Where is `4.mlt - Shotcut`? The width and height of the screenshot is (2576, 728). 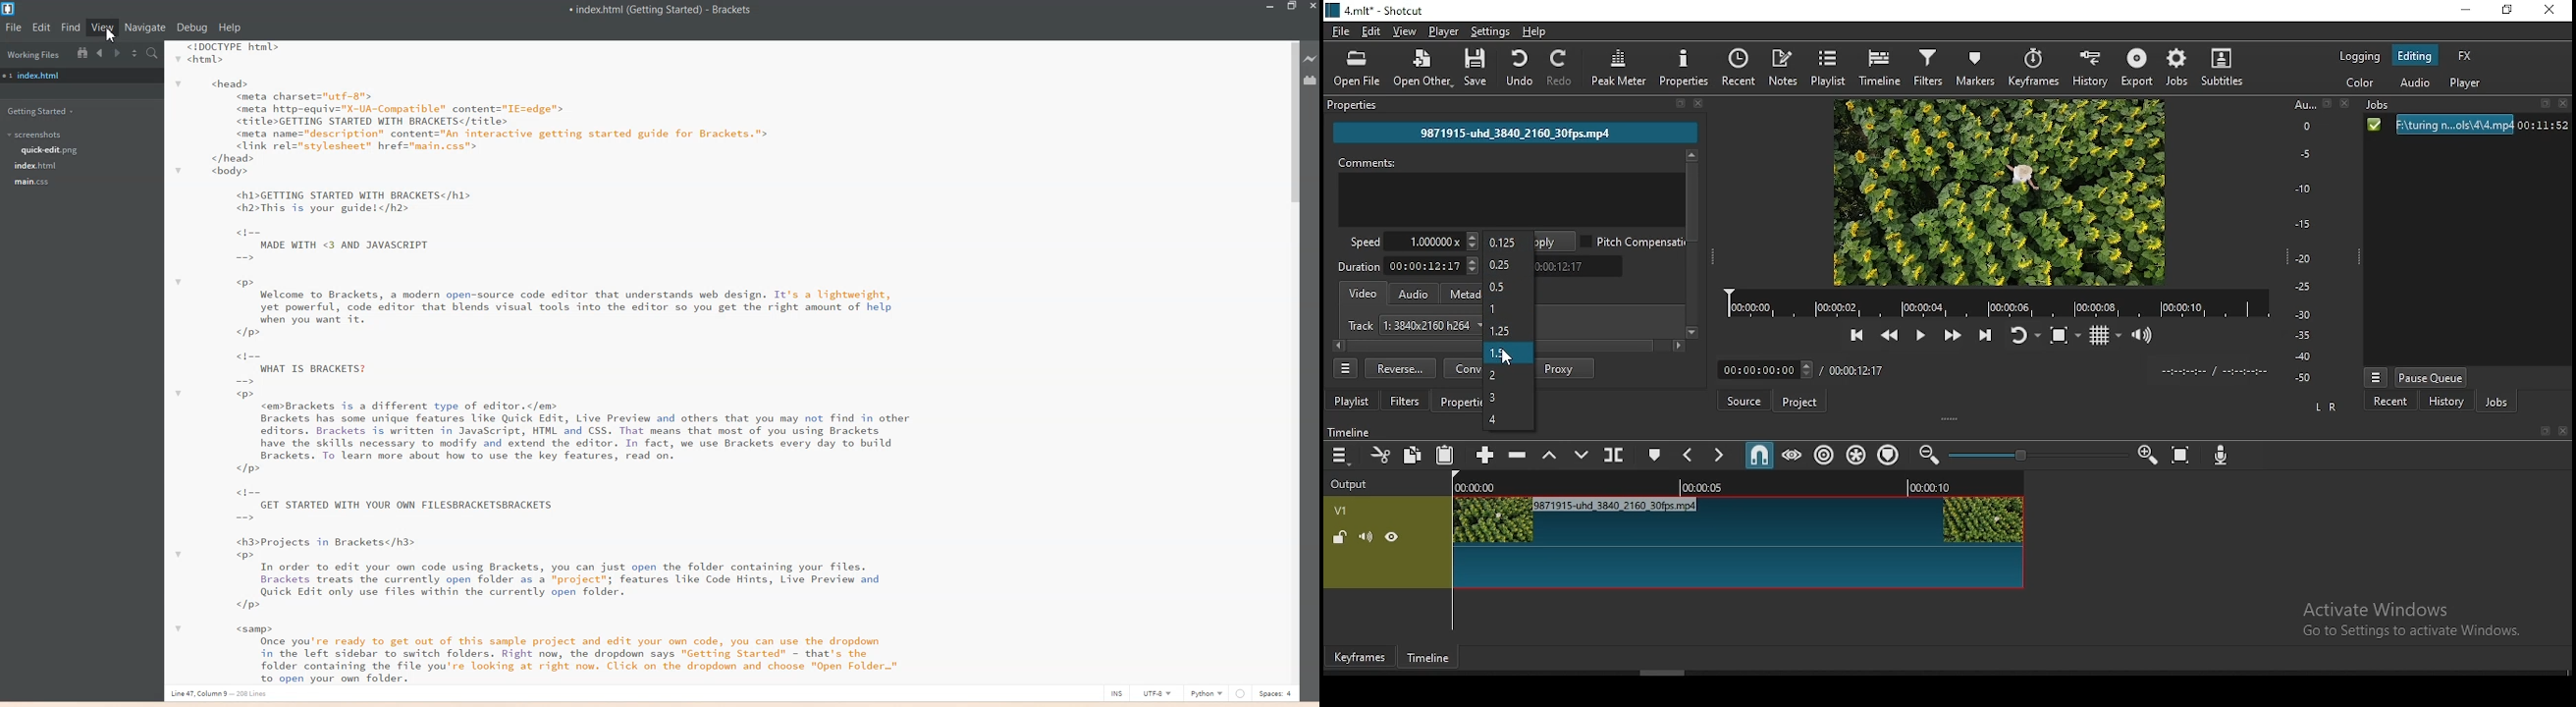 4.mlt - Shotcut is located at coordinates (1377, 11).